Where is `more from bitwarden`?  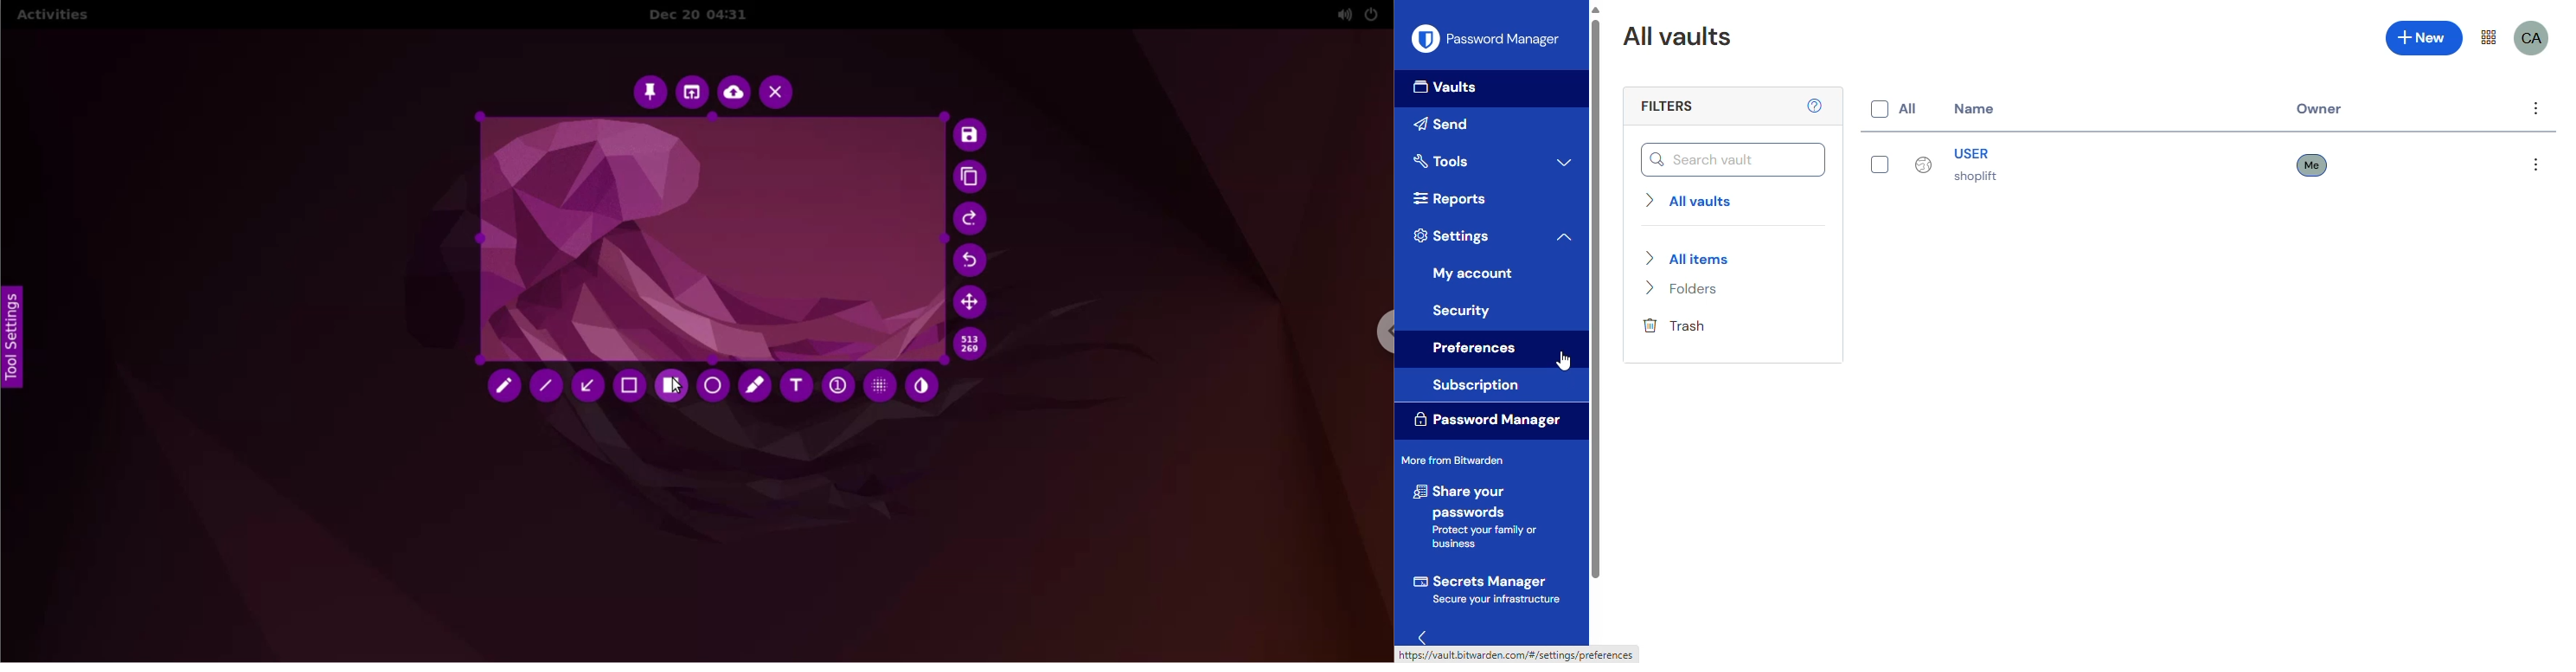 more from bitwarden is located at coordinates (1452, 460).